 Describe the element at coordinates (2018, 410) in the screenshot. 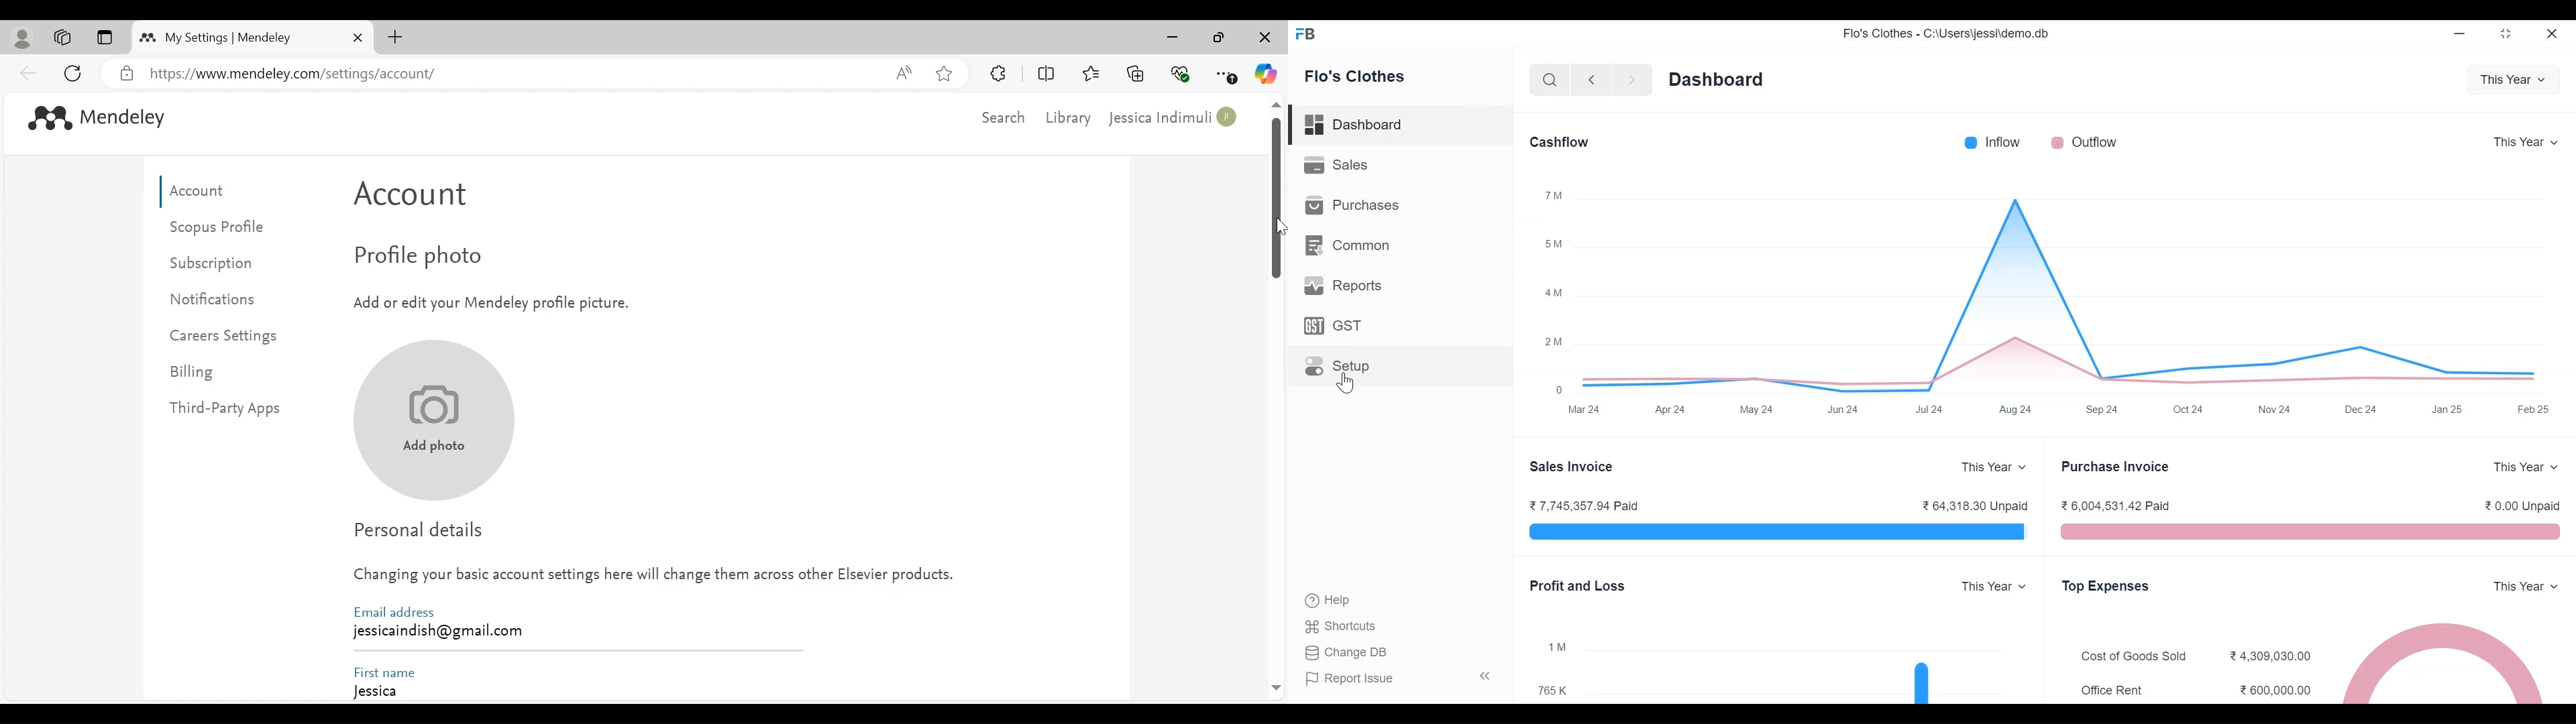

I see `Aug 24` at that location.